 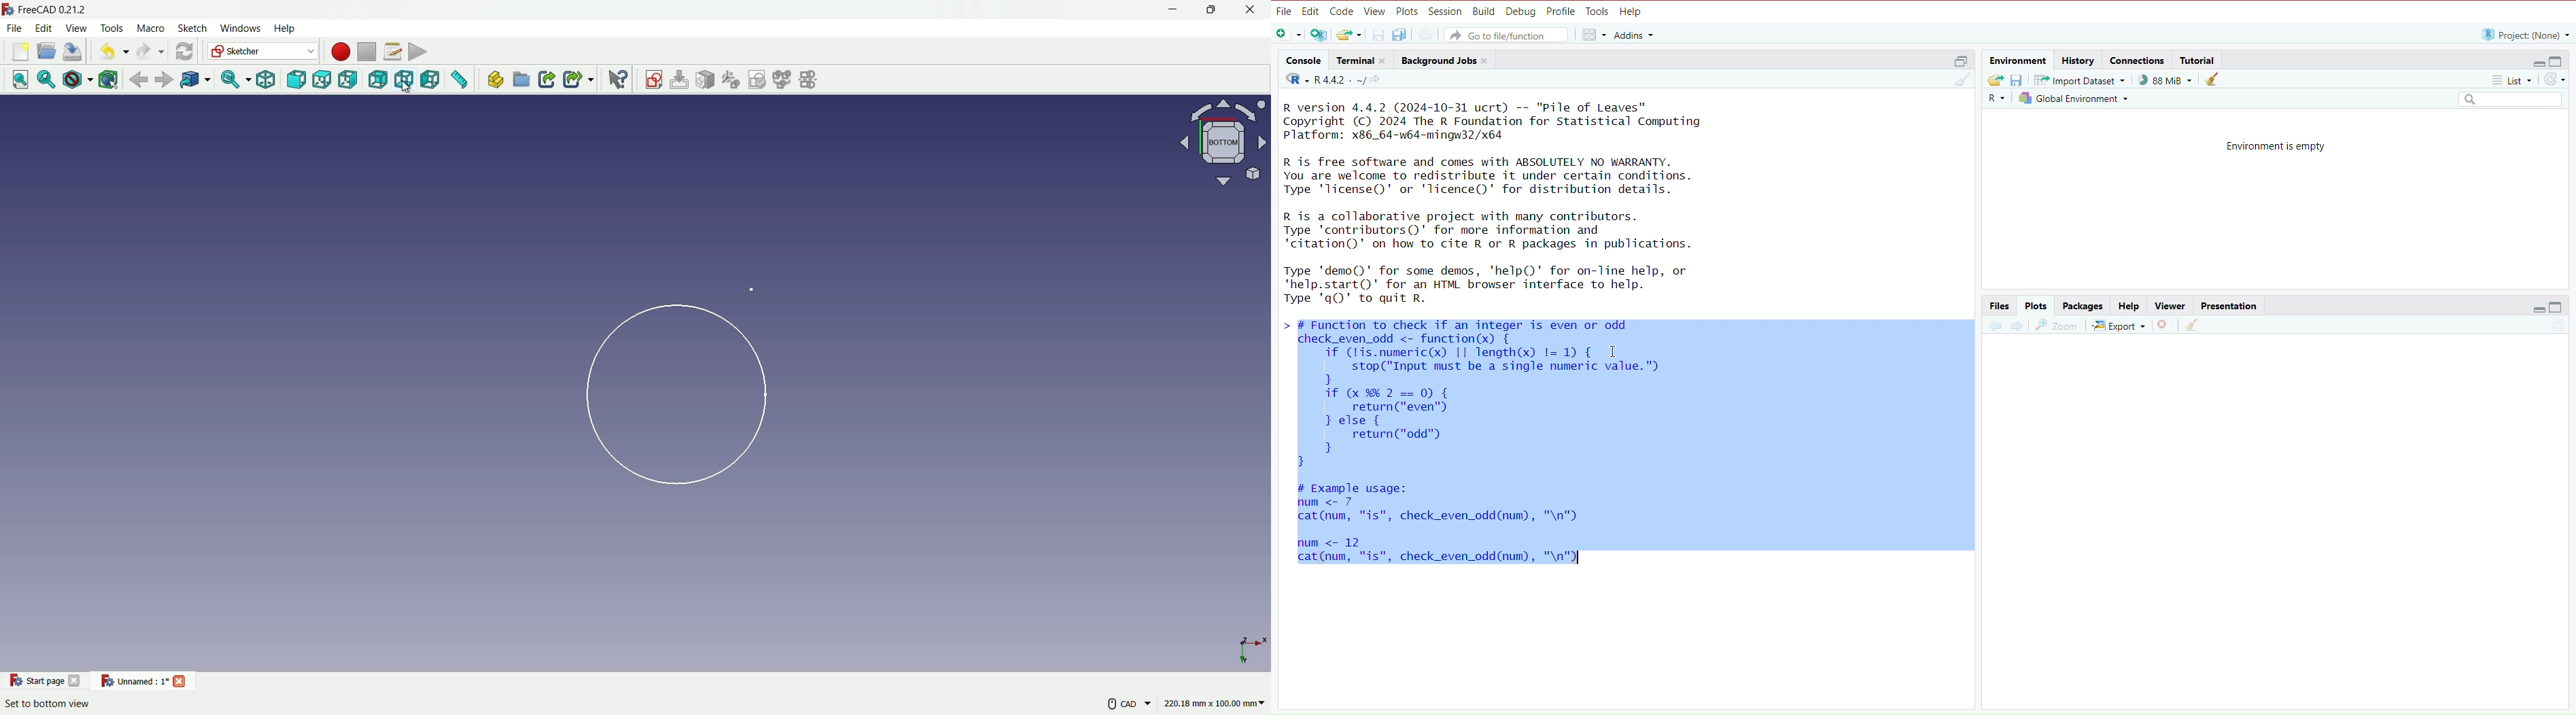 What do you see at coordinates (1173, 11) in the screenshot?
I see `minimize` at bounding box center [1173, 11].